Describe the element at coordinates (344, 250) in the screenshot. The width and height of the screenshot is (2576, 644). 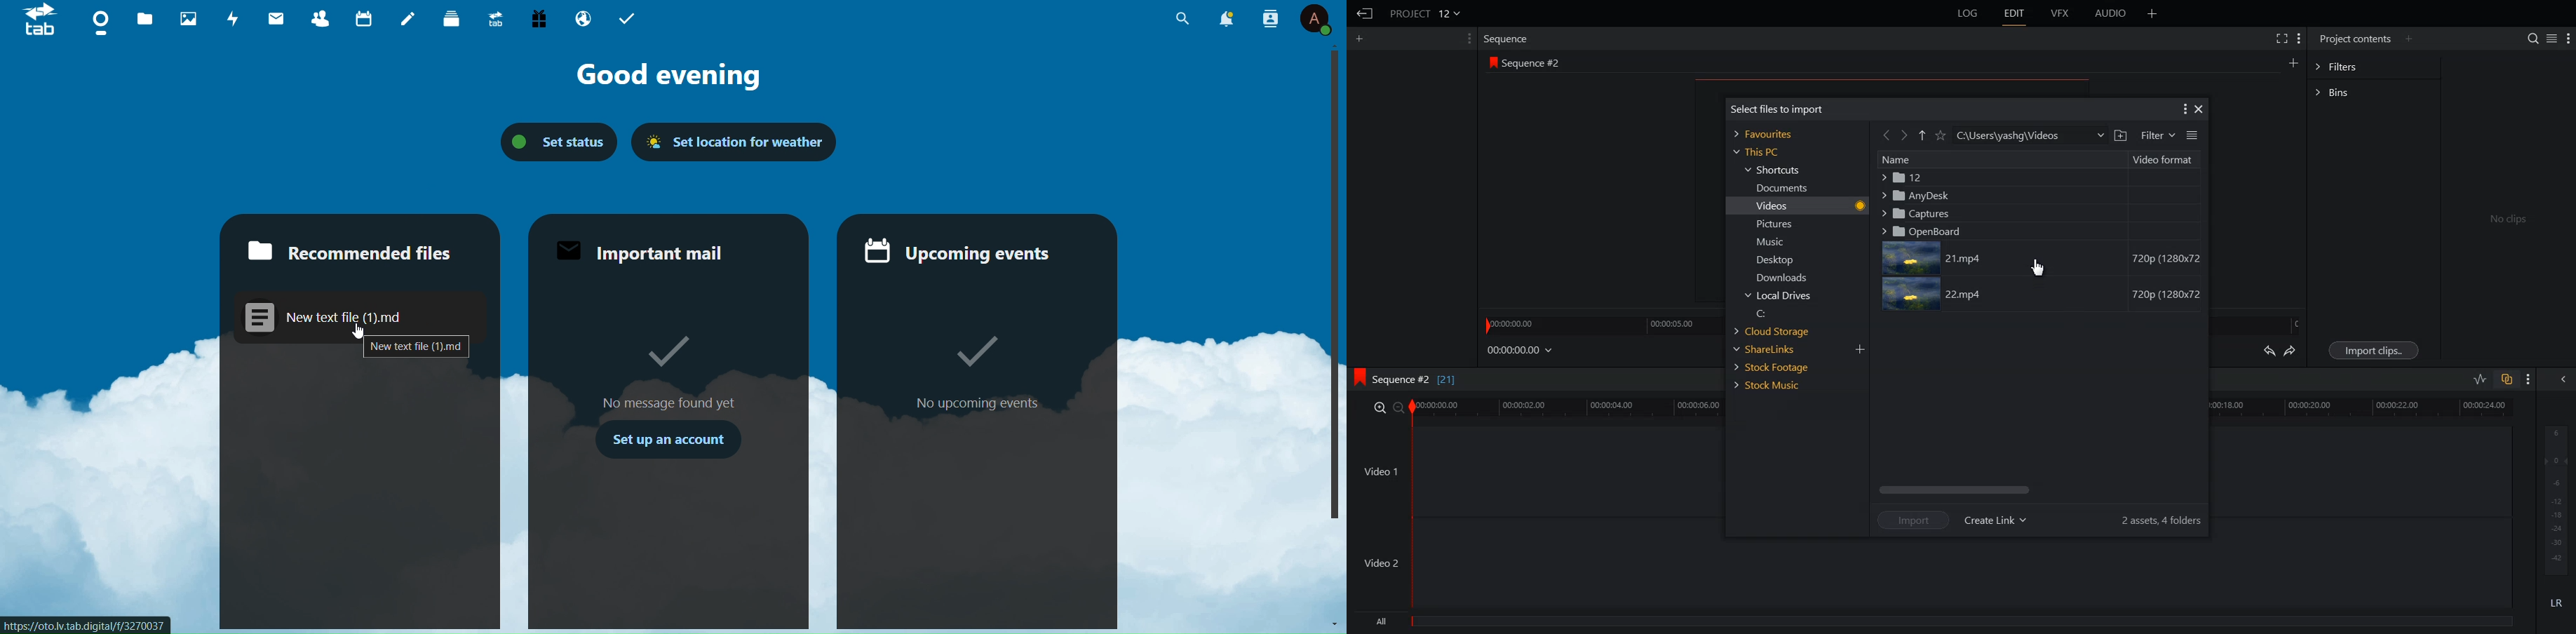
I see `recommended files` at that location.